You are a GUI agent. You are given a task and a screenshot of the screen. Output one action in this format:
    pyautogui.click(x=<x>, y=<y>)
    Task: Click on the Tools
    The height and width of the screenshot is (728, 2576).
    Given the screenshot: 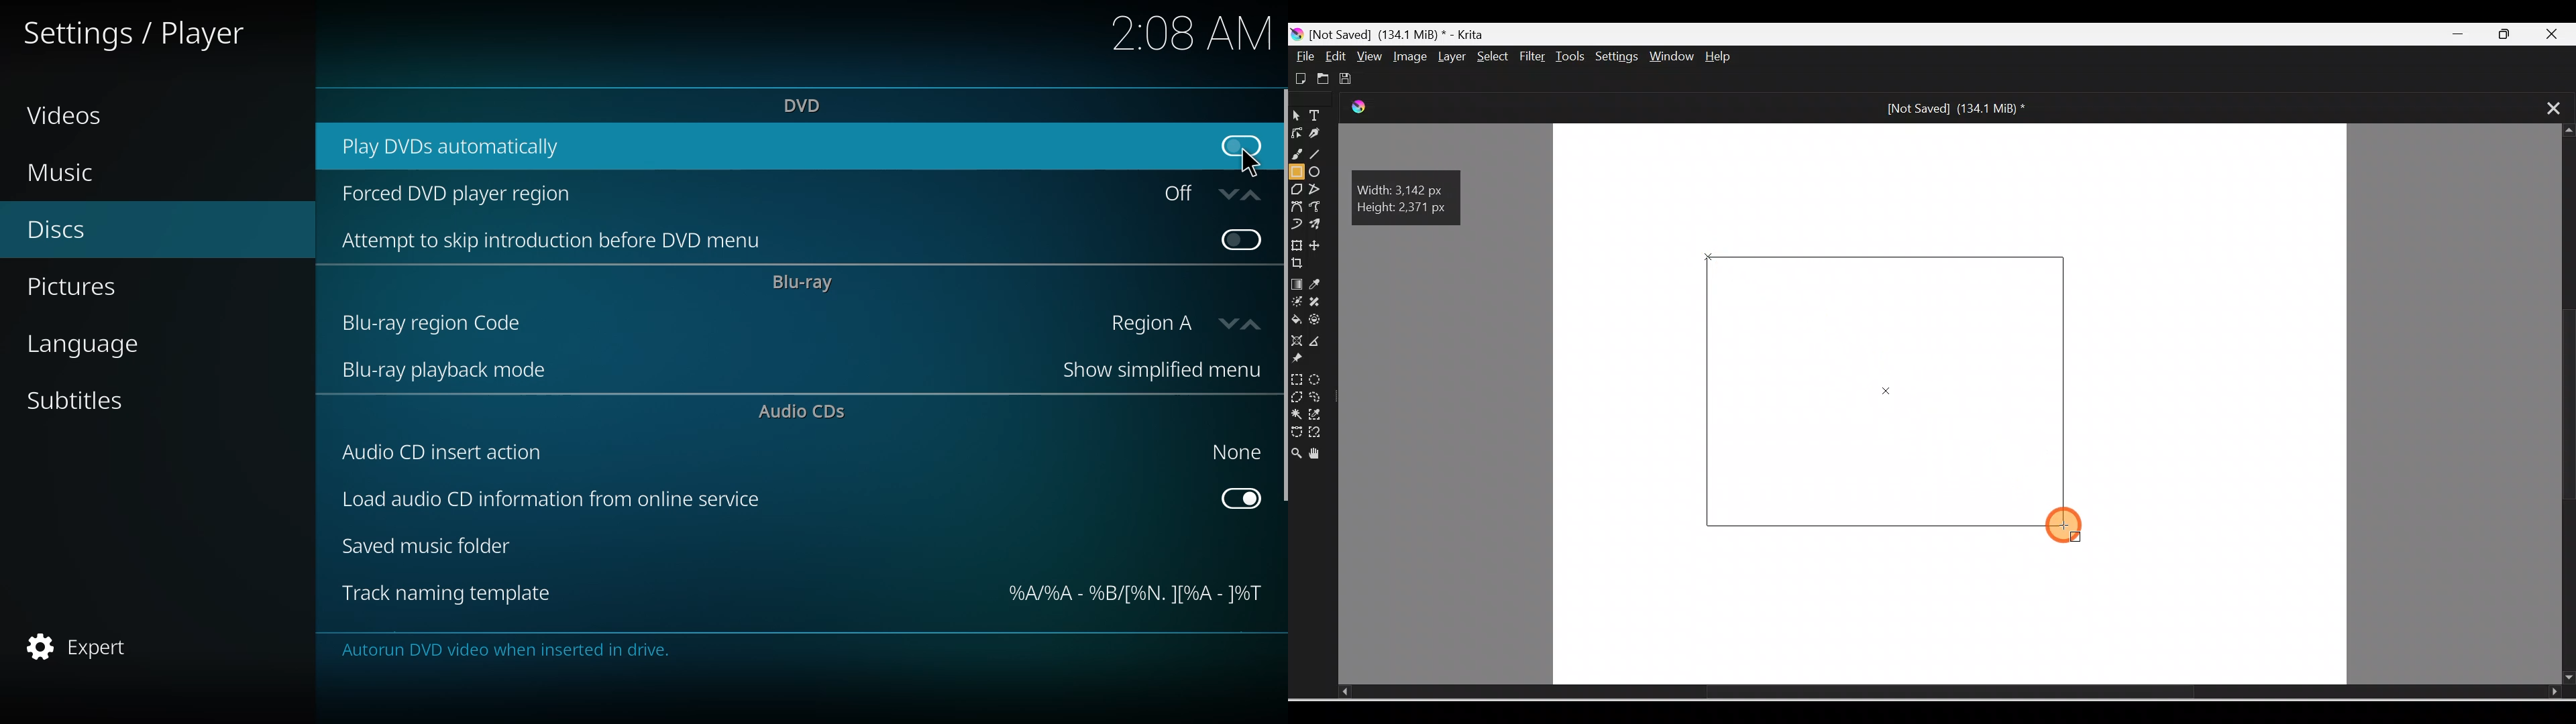 What is the action you would take?
    pyautogui.click(x=1572, y=56)
    